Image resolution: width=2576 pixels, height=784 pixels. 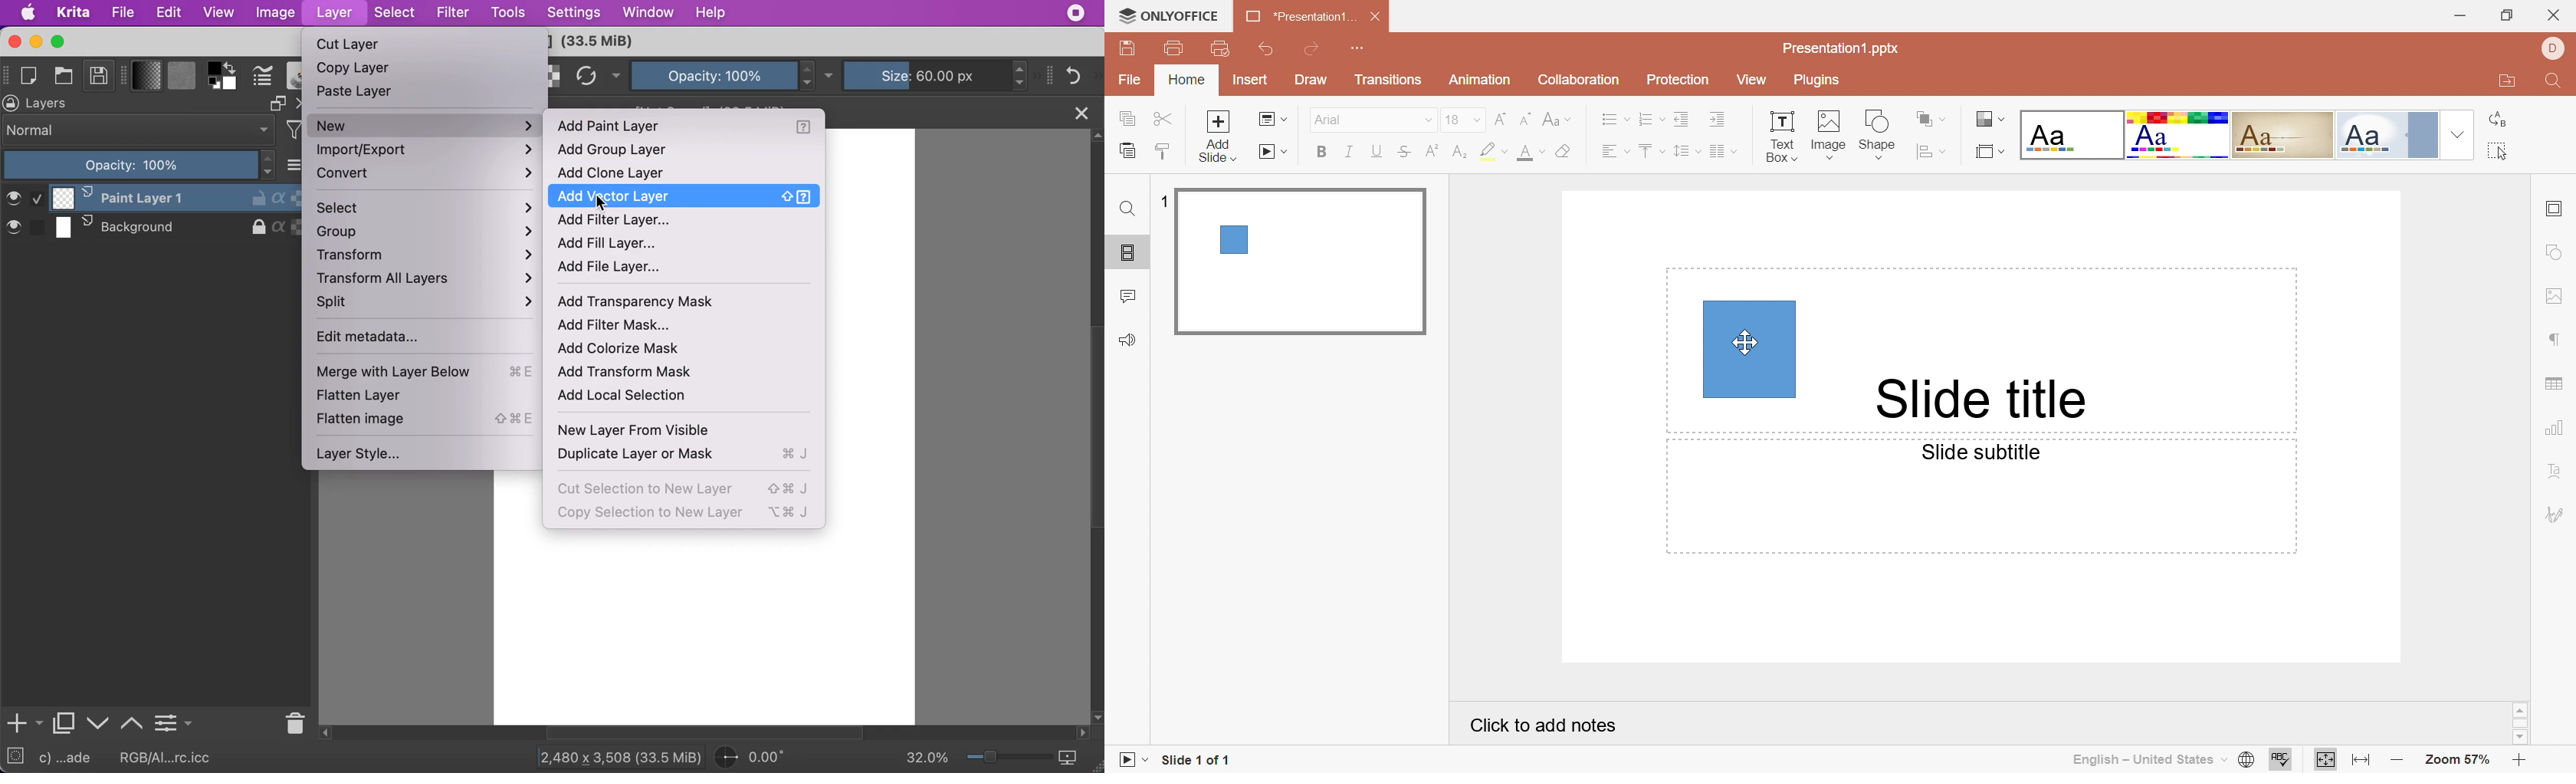 I want to click on Classic, so click(x=2288, y=135).